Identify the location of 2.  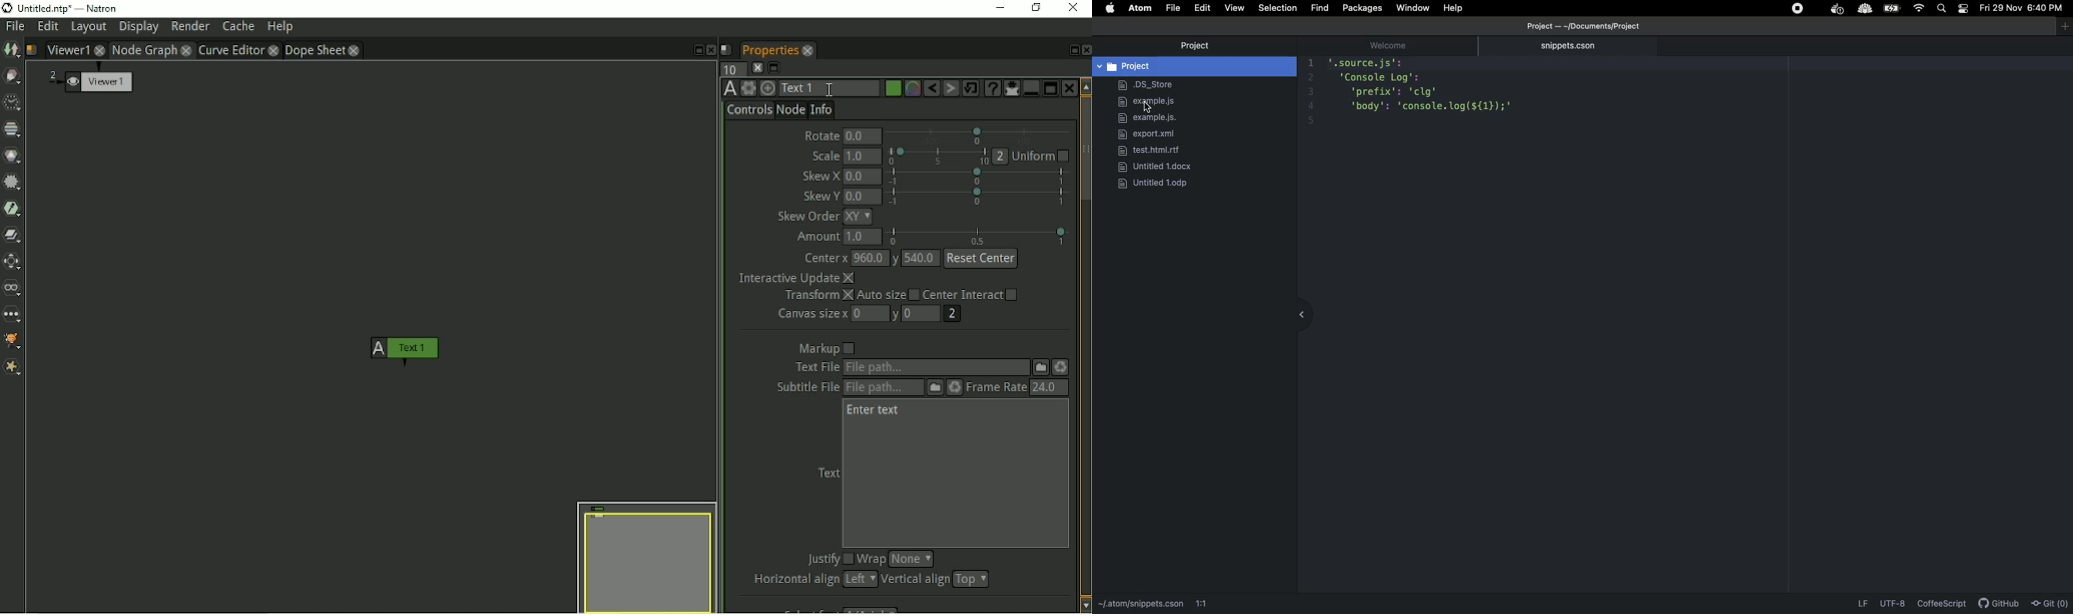
(1001, 155).